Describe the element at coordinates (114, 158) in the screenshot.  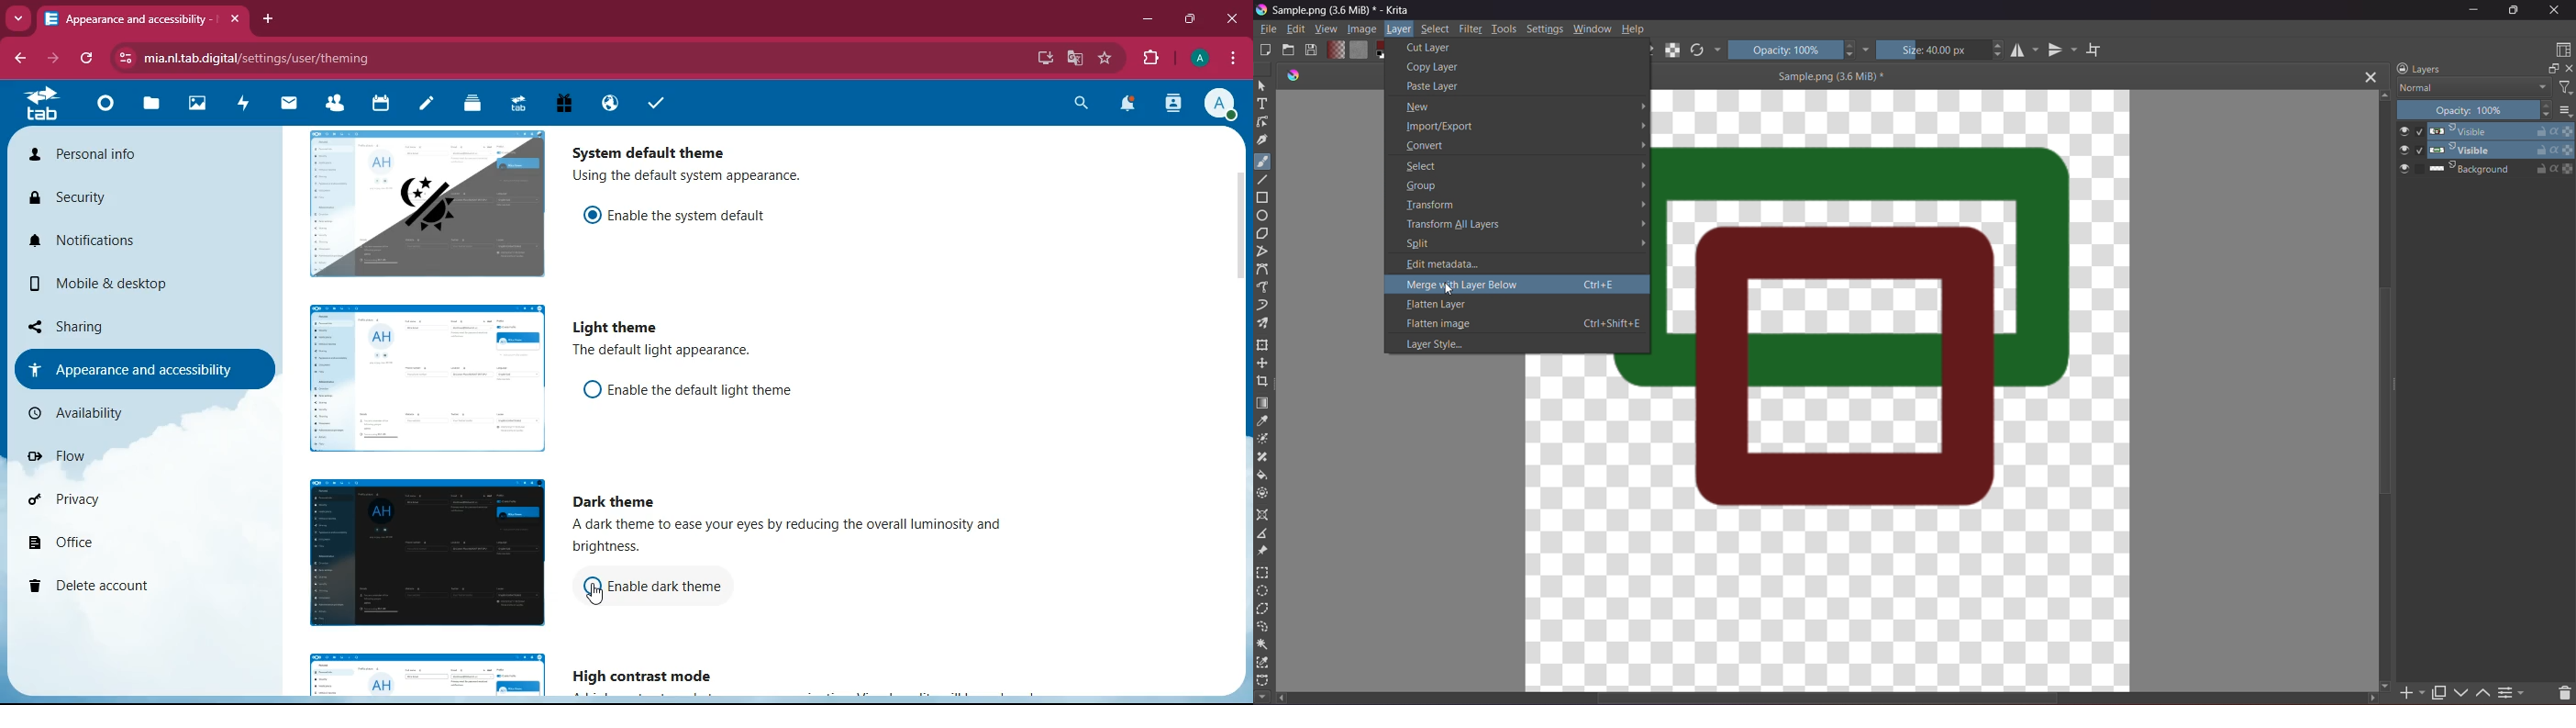
I see `personal info` at that location.